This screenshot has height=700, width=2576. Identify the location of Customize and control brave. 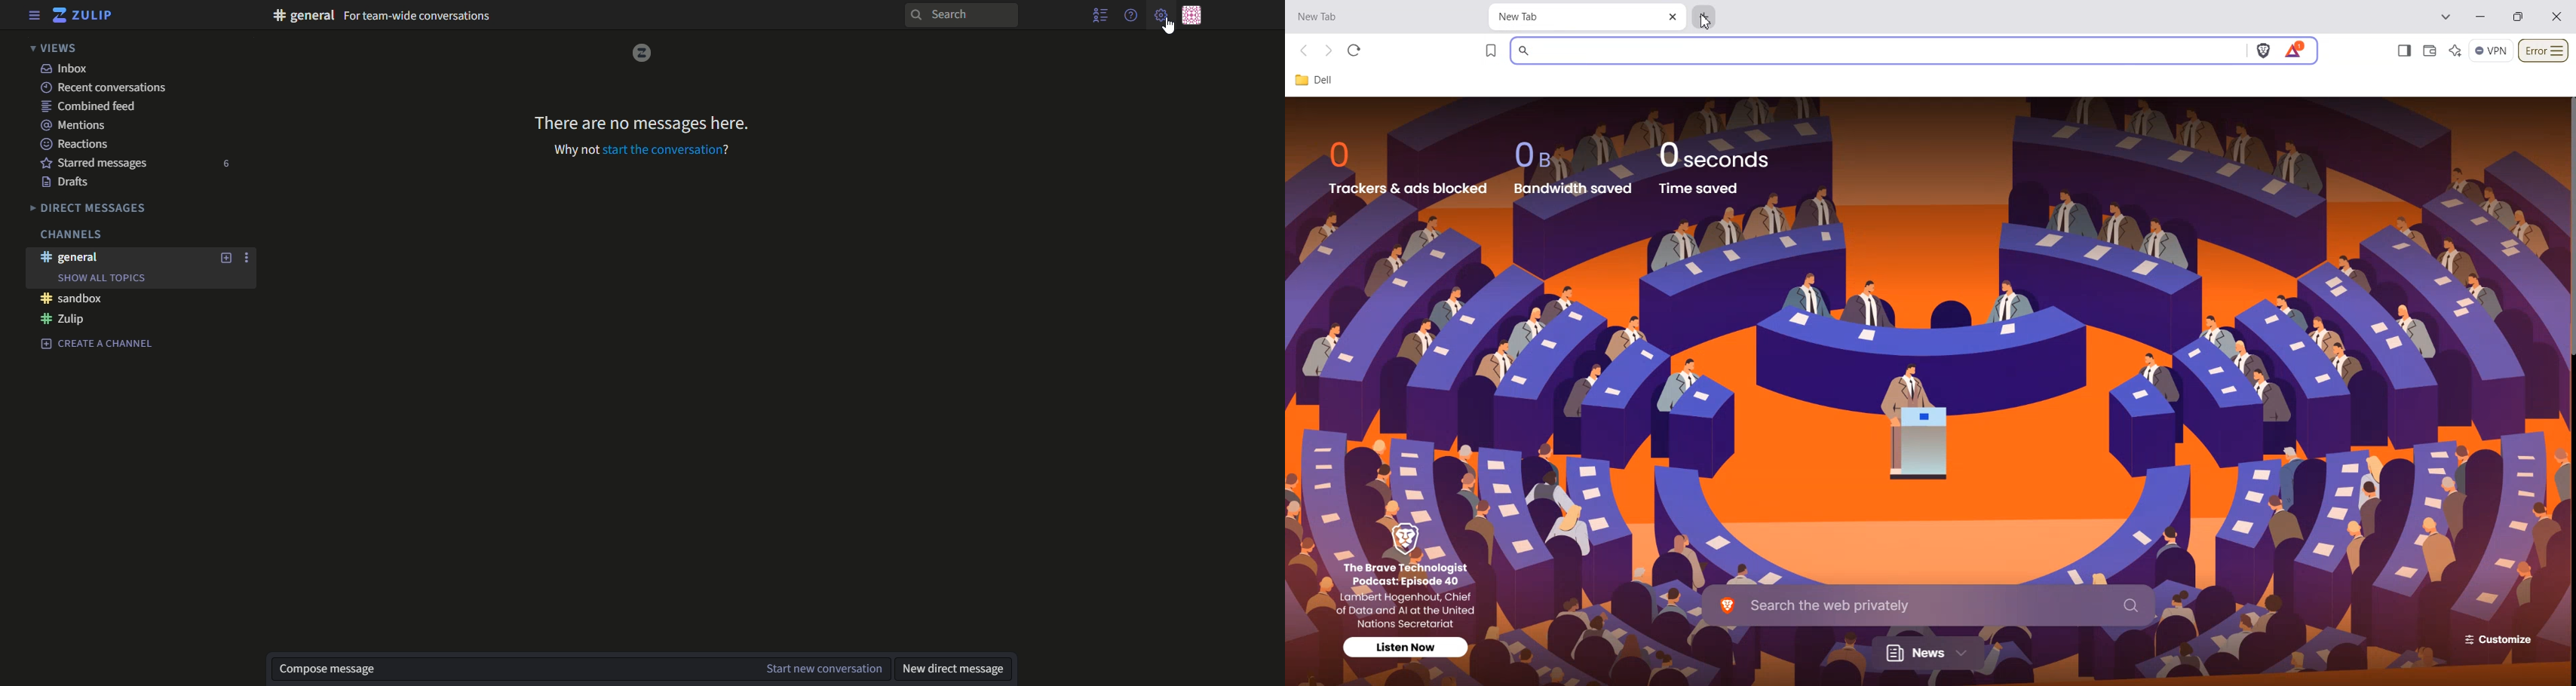
(2544, 51).